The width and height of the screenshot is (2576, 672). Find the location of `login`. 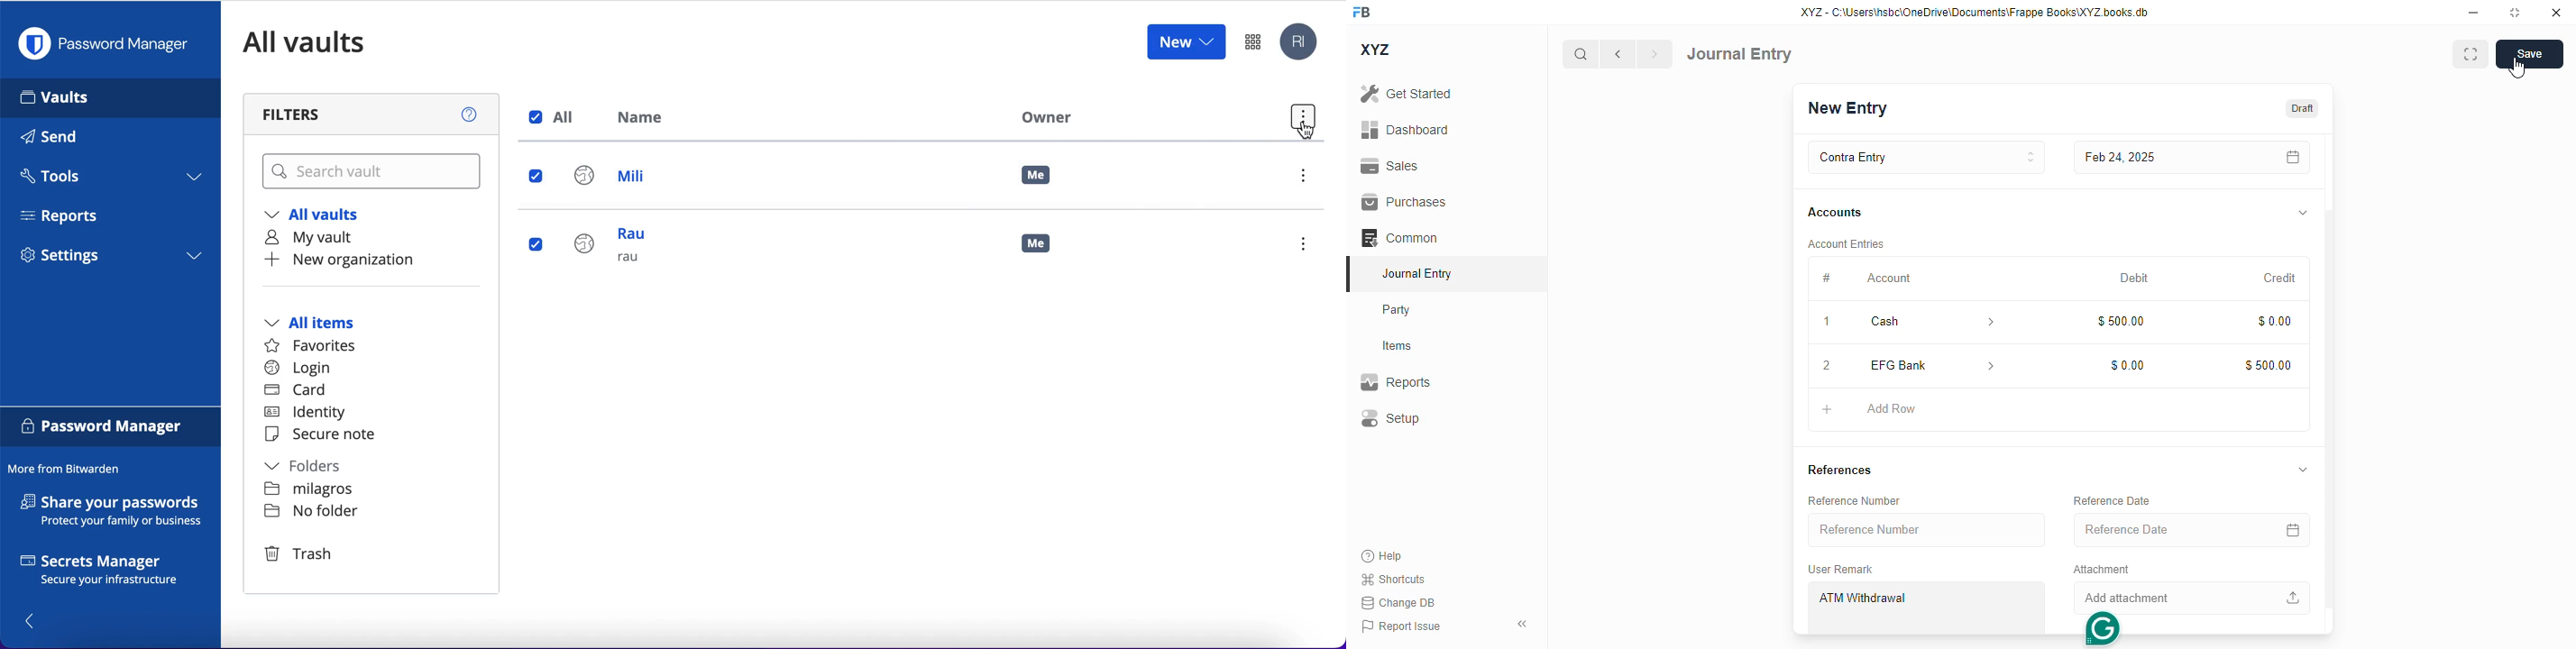

login is located at coordinates (298, 368).